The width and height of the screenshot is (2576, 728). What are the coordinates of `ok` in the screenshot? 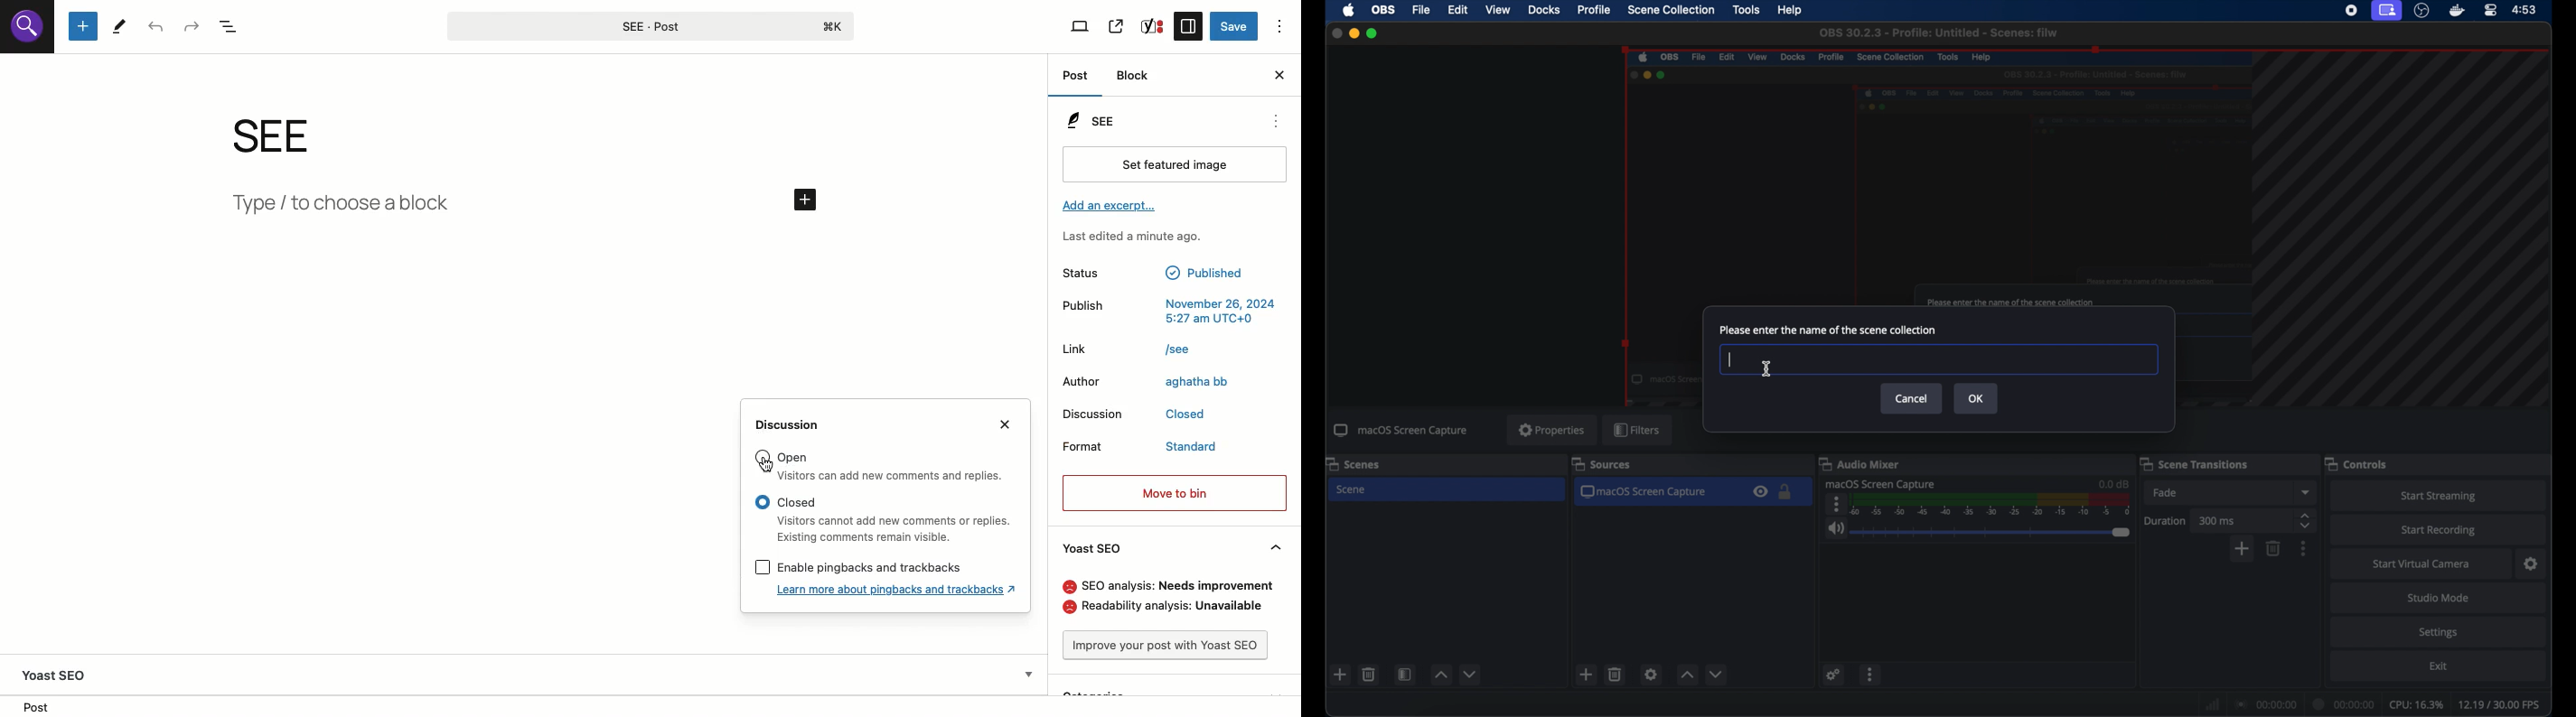 It's located at (1977, 398).